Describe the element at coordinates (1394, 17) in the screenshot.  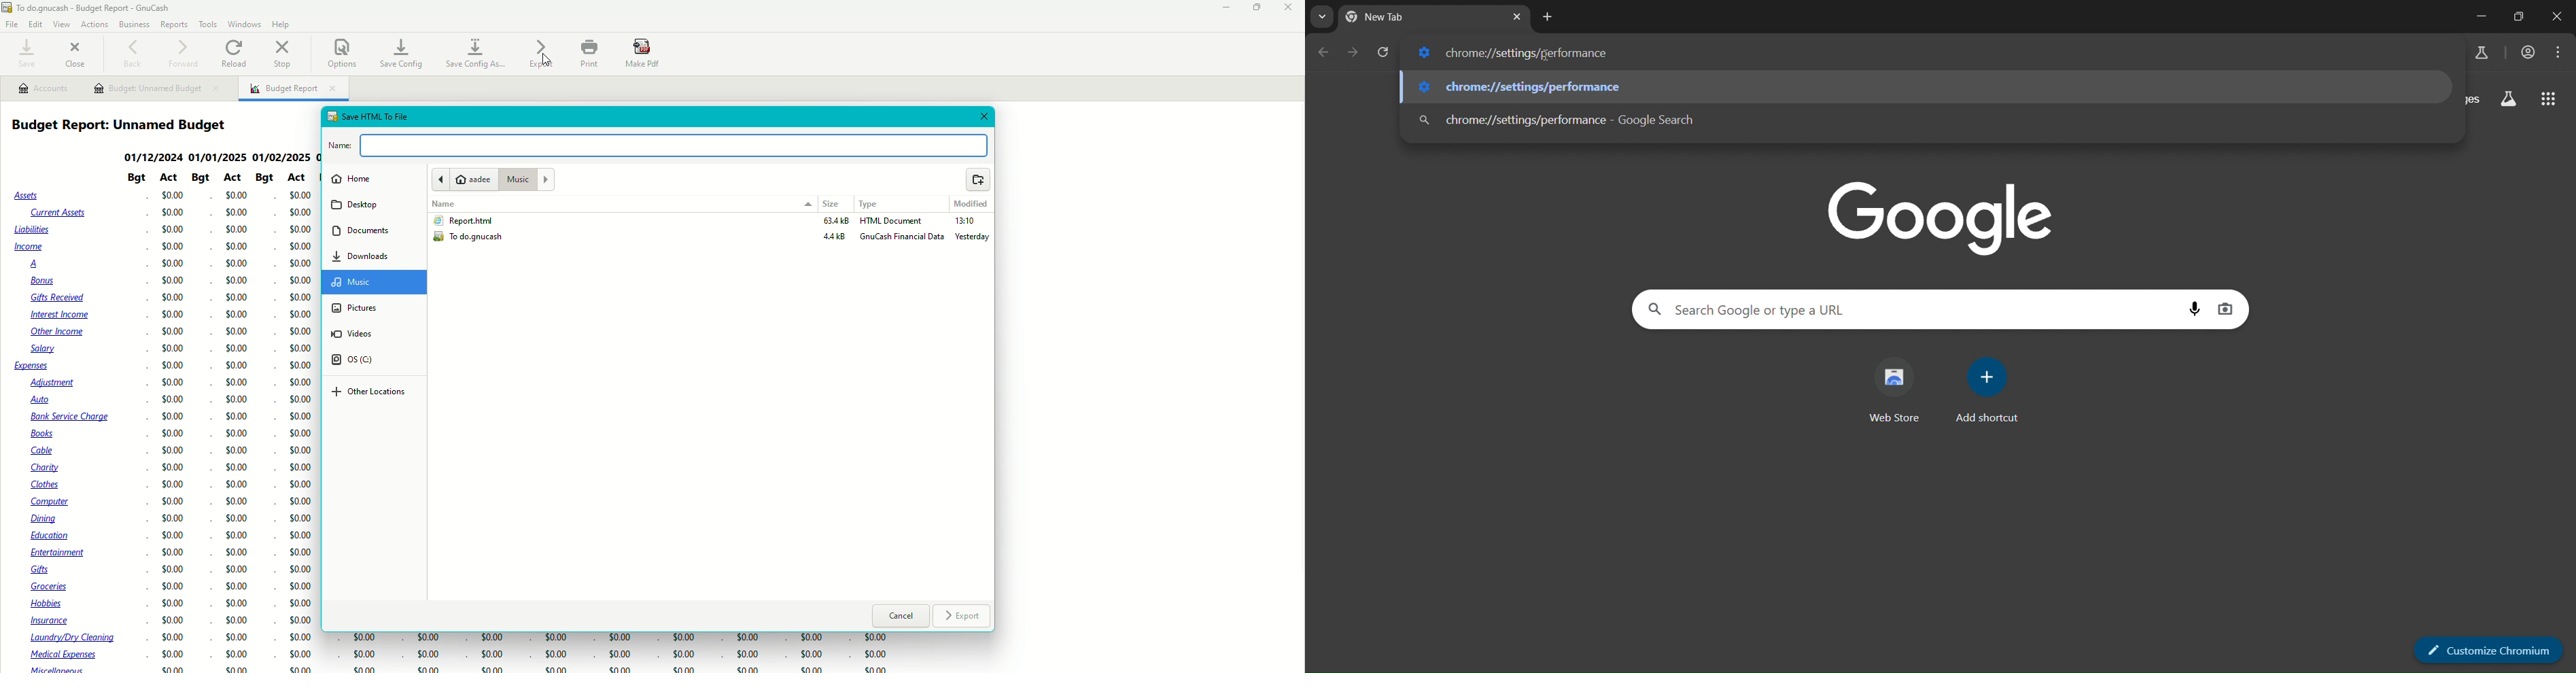
I see `New Tab` at that location.